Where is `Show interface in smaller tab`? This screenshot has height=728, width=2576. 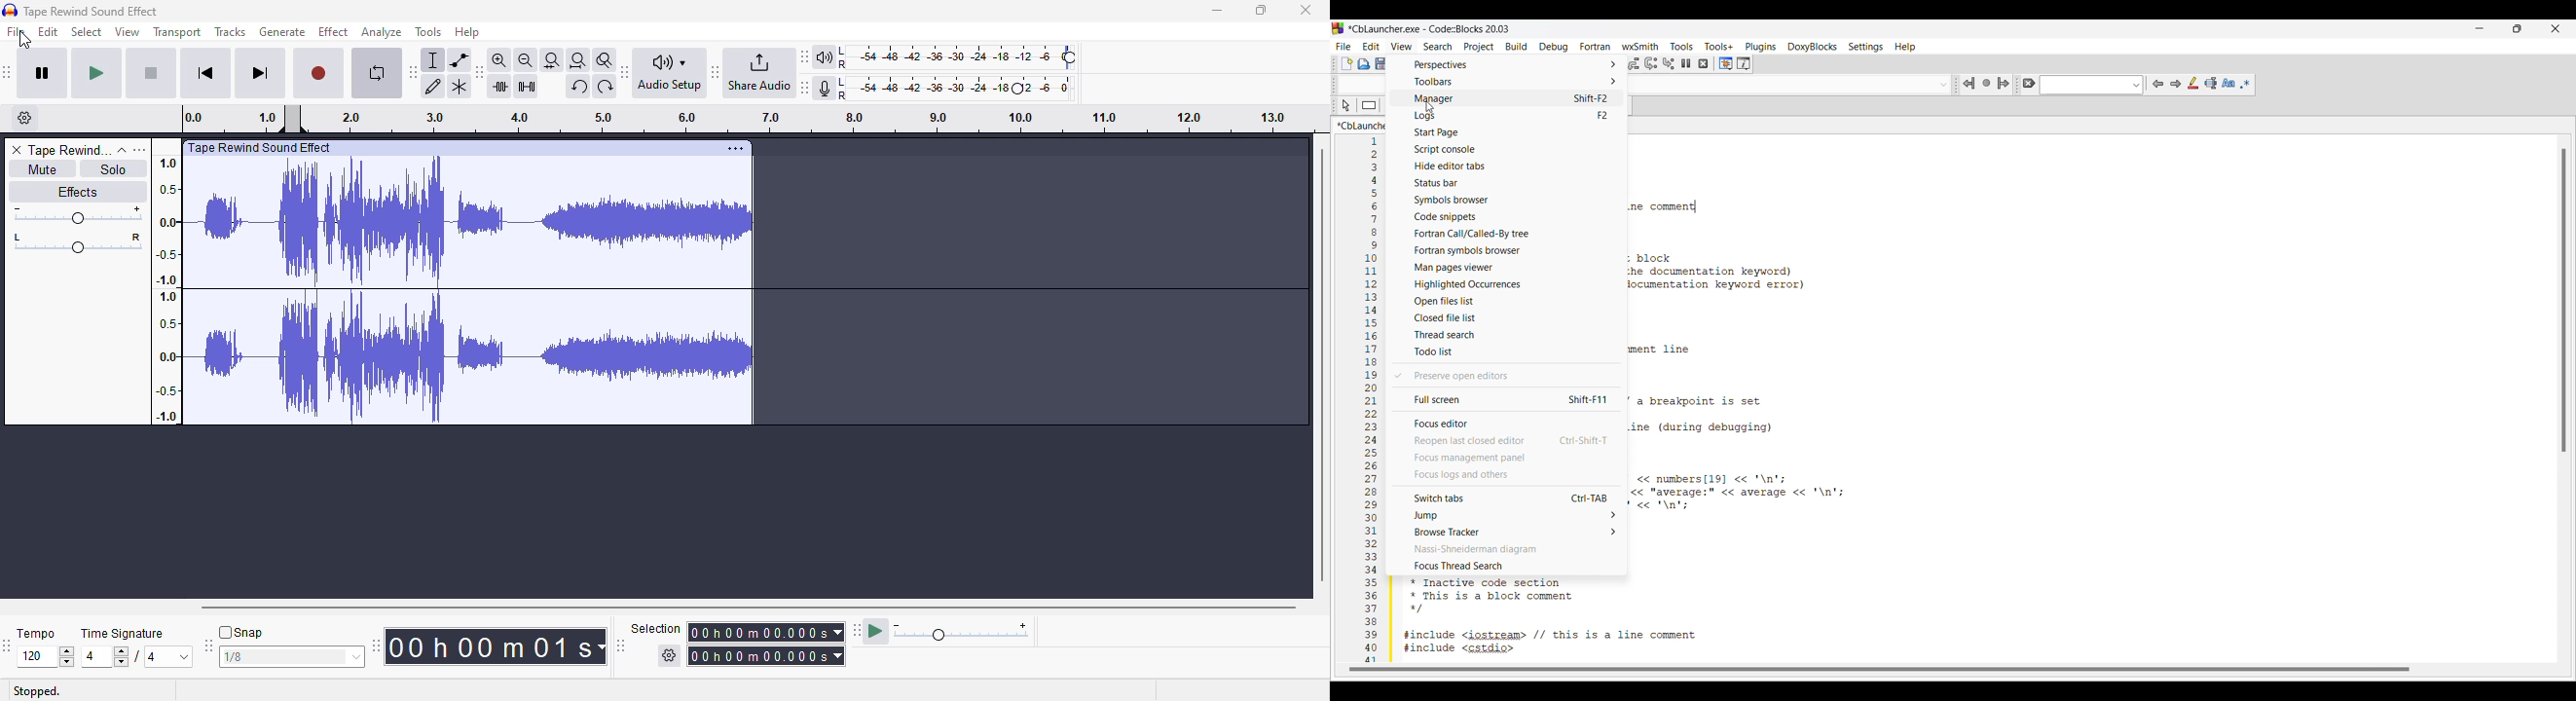
Show interface in smaller tab is located at coordinates (2517, 29).